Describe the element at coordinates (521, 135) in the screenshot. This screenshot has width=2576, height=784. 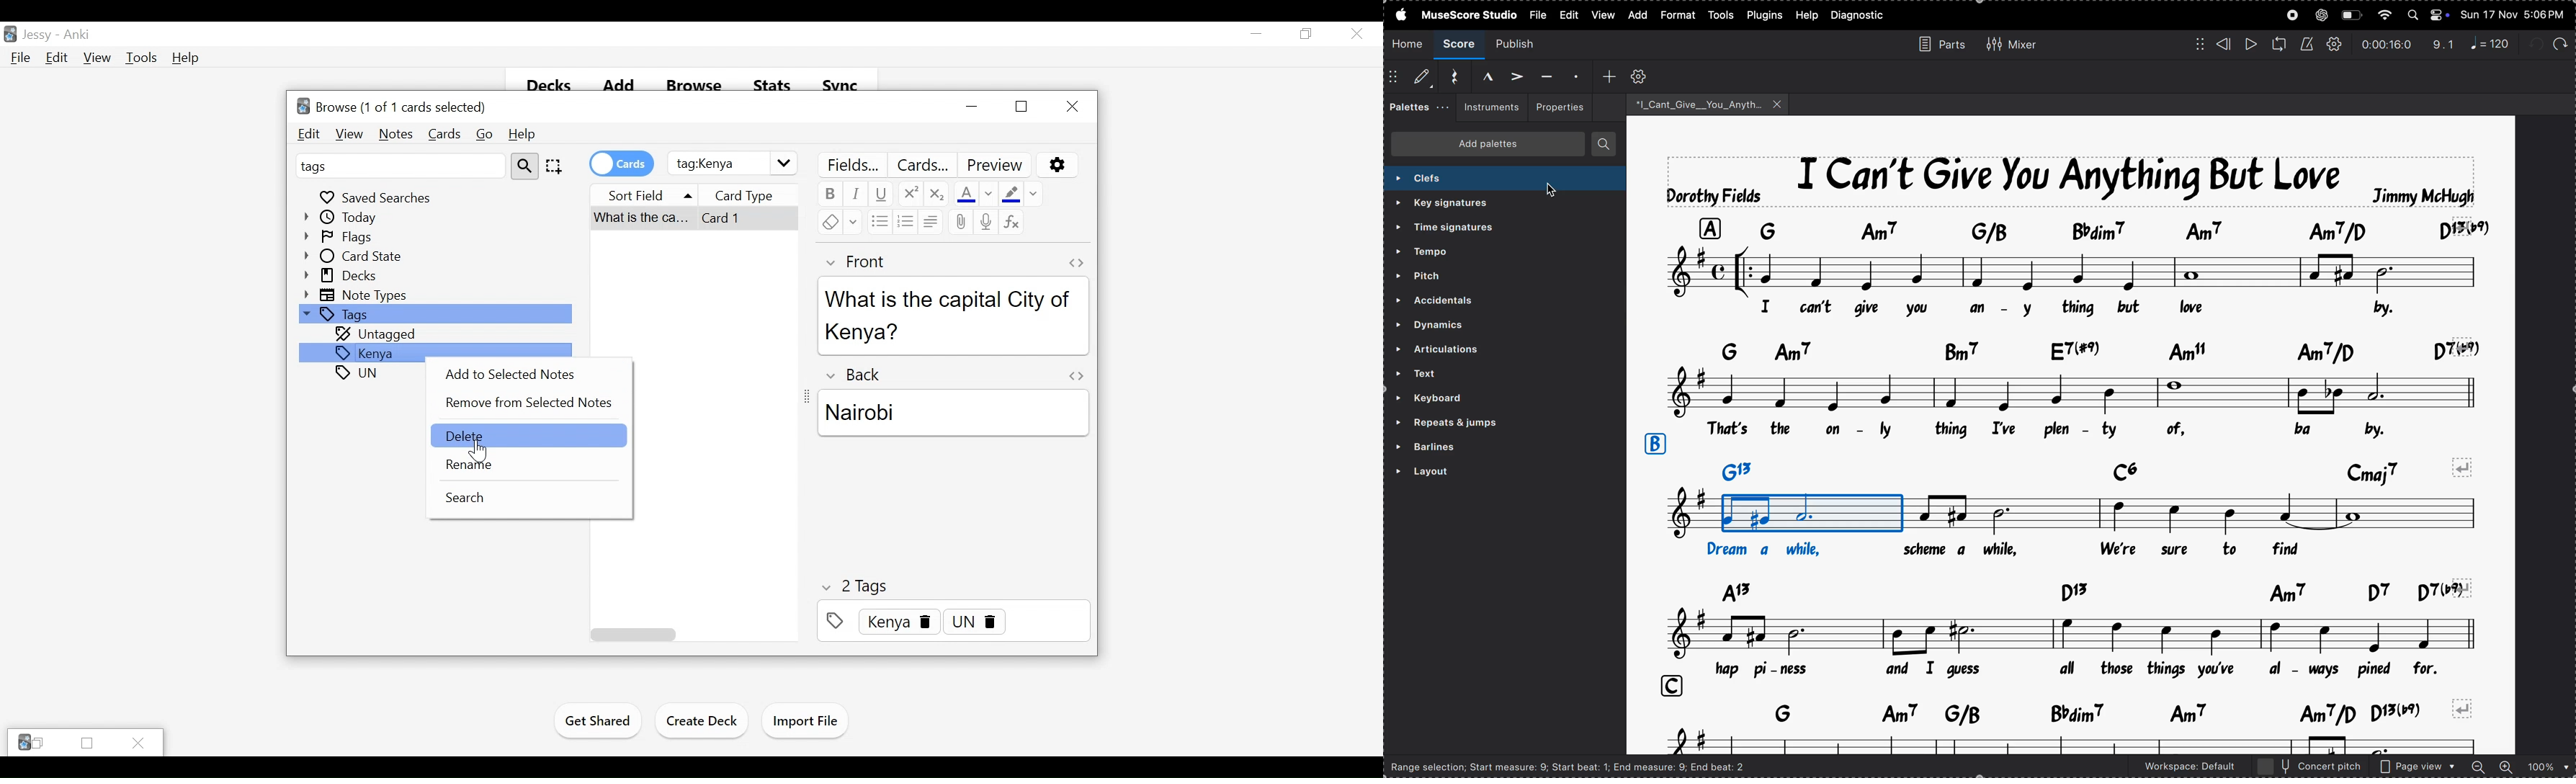
I see `Help` at that location.